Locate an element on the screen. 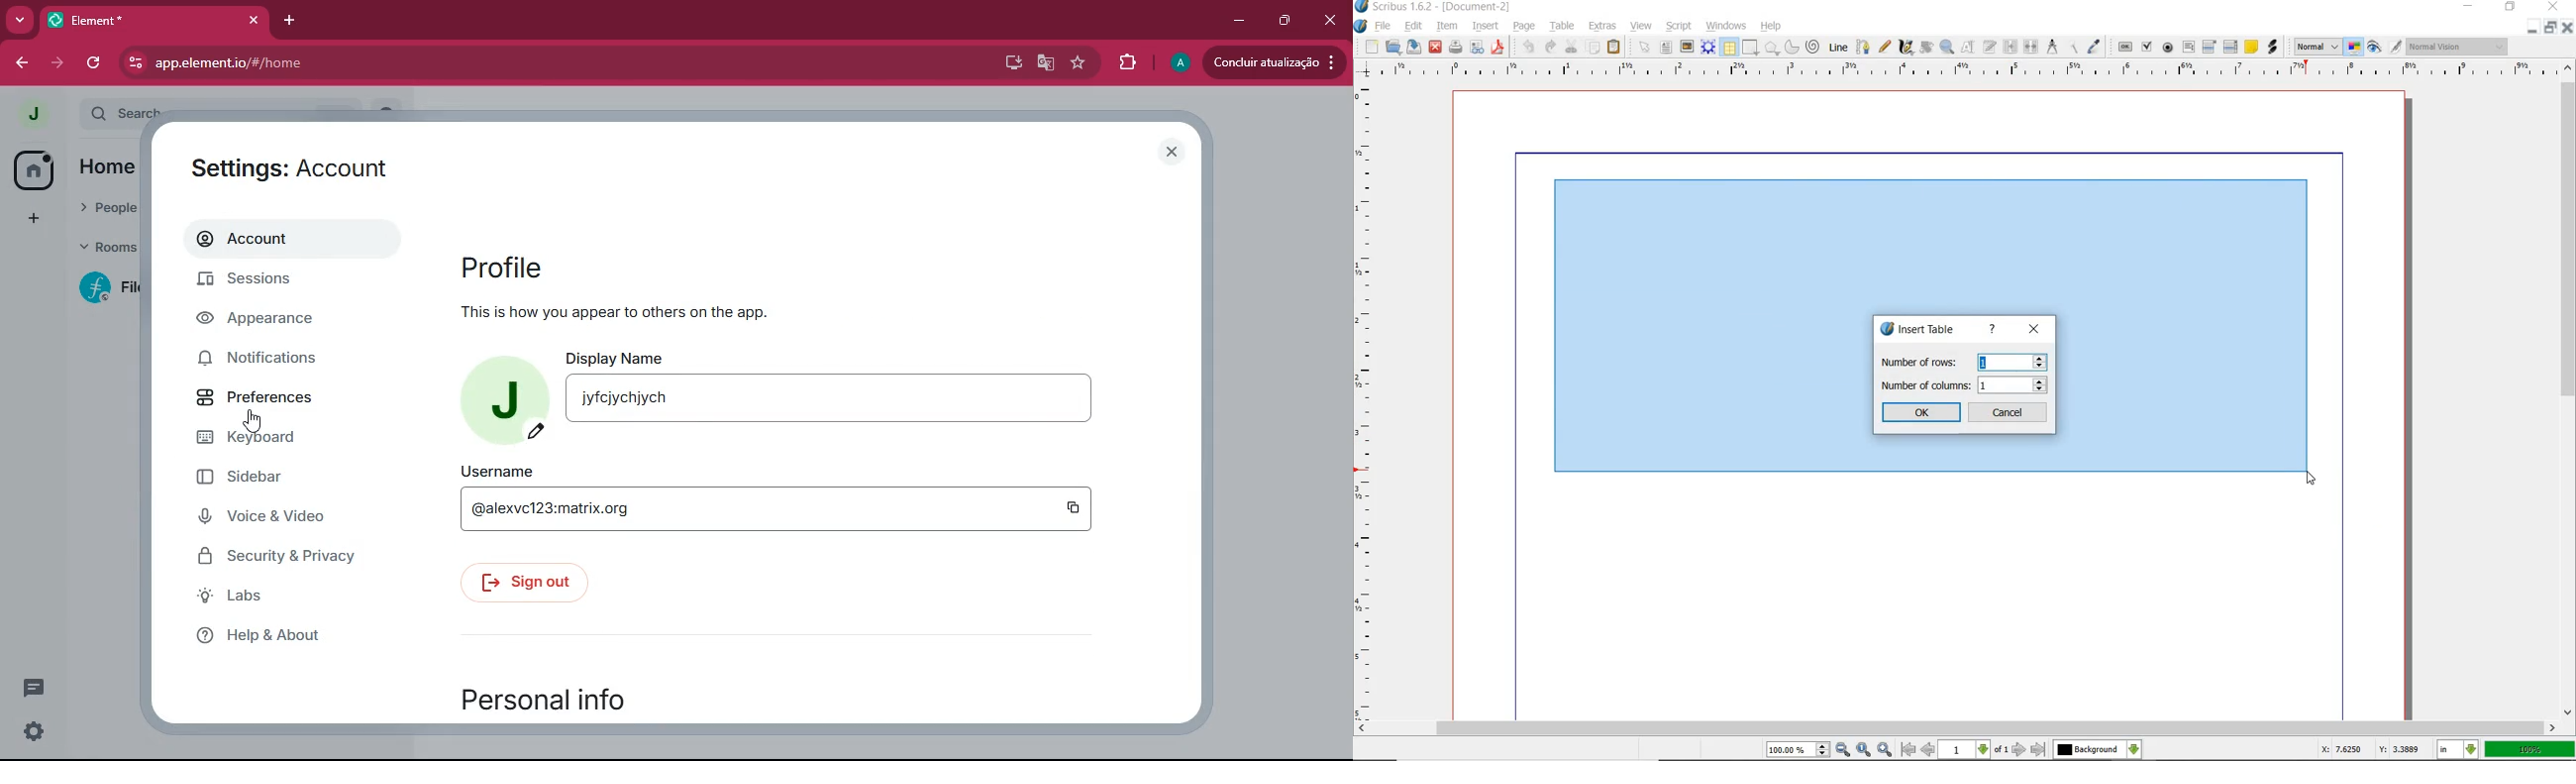 This screenshot has height=784, width=2576. restore down is located at coordinates (1286, 21).